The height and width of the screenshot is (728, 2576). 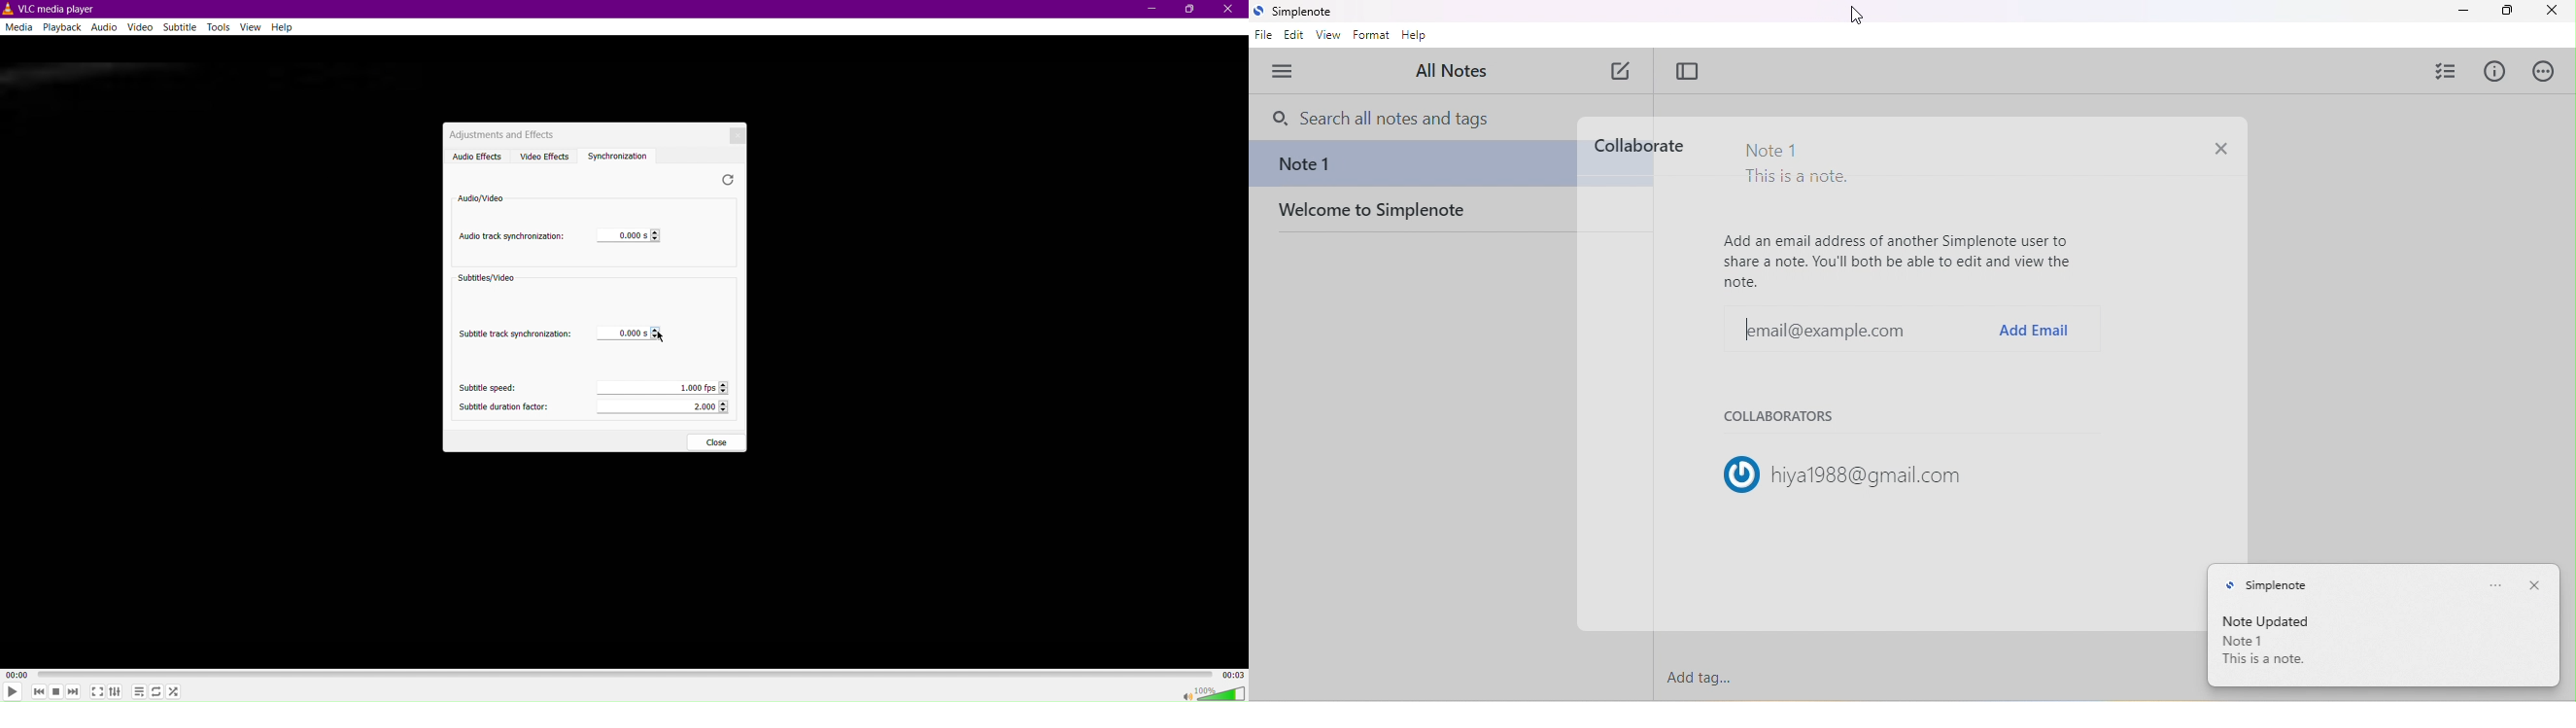 What do you see at coordinates (178, 28) in the screenshot?
I see `Subtitle` at bounding box center [178, 28].